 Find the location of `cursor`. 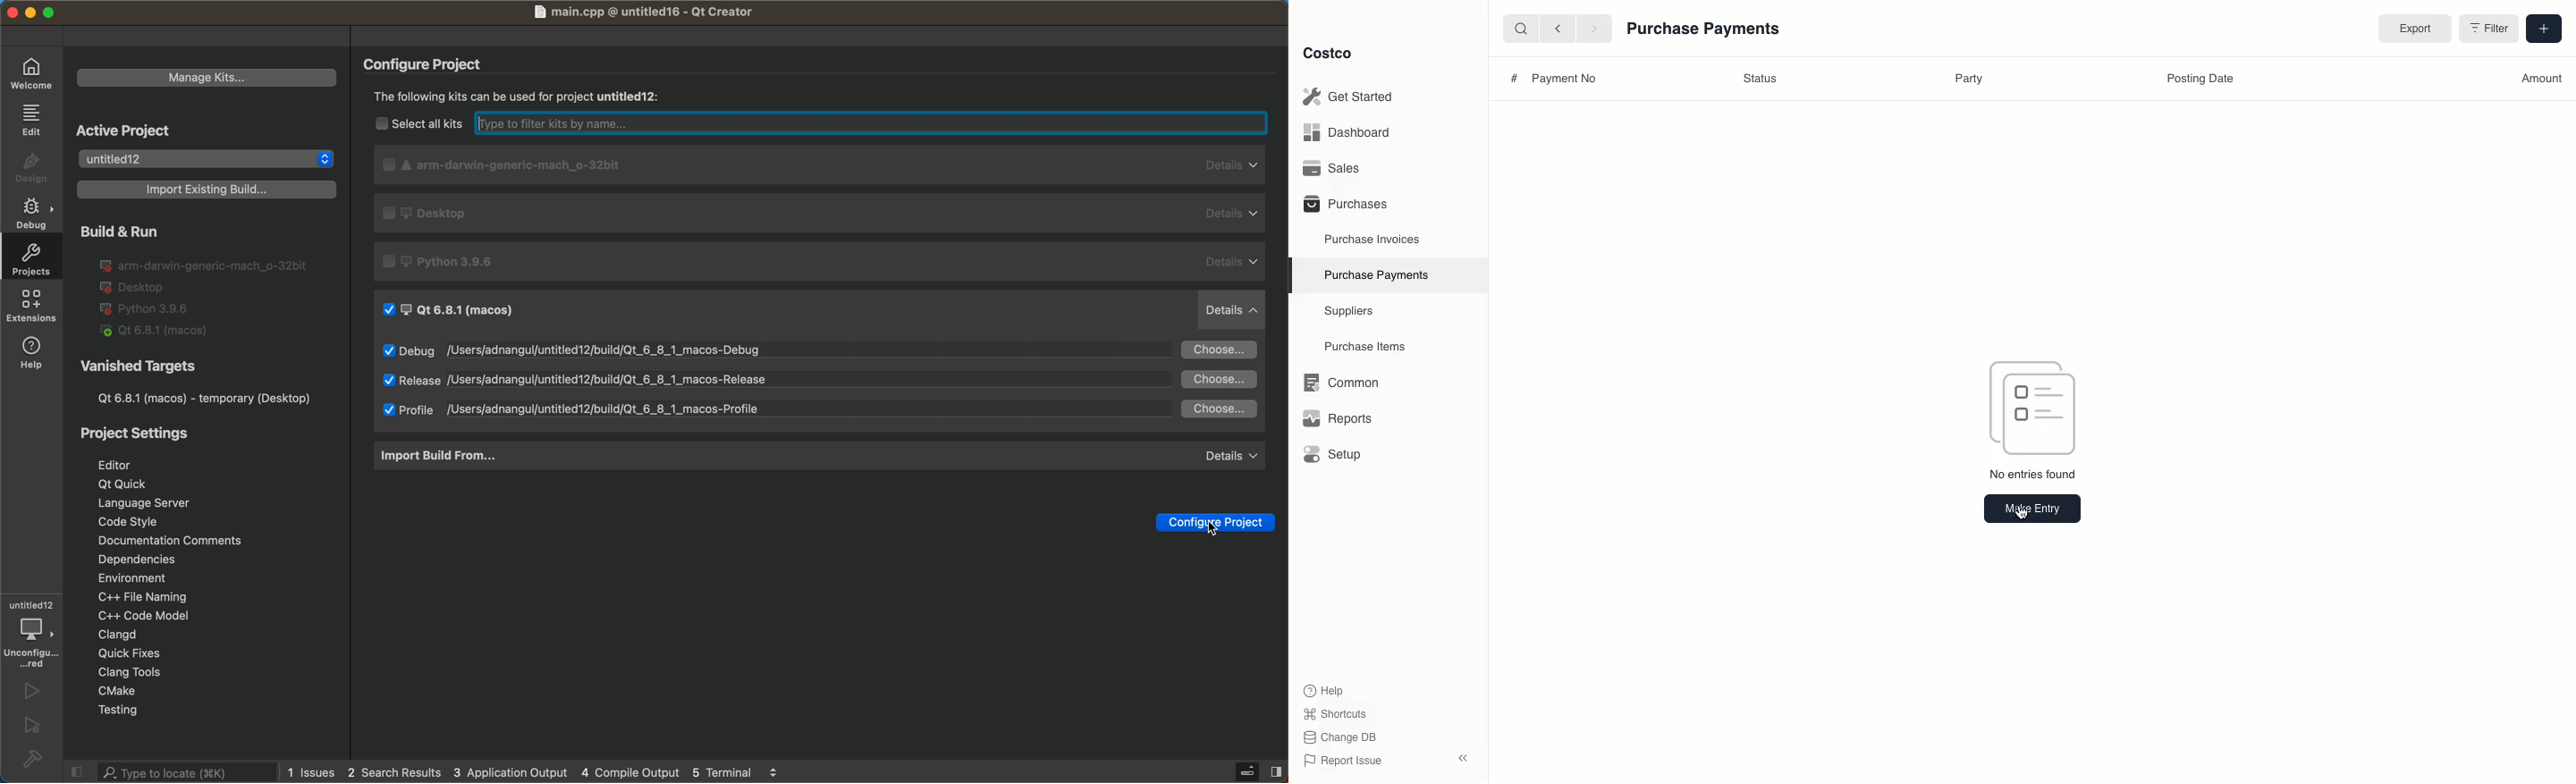

cursor is located at coordinates (2026, 512).